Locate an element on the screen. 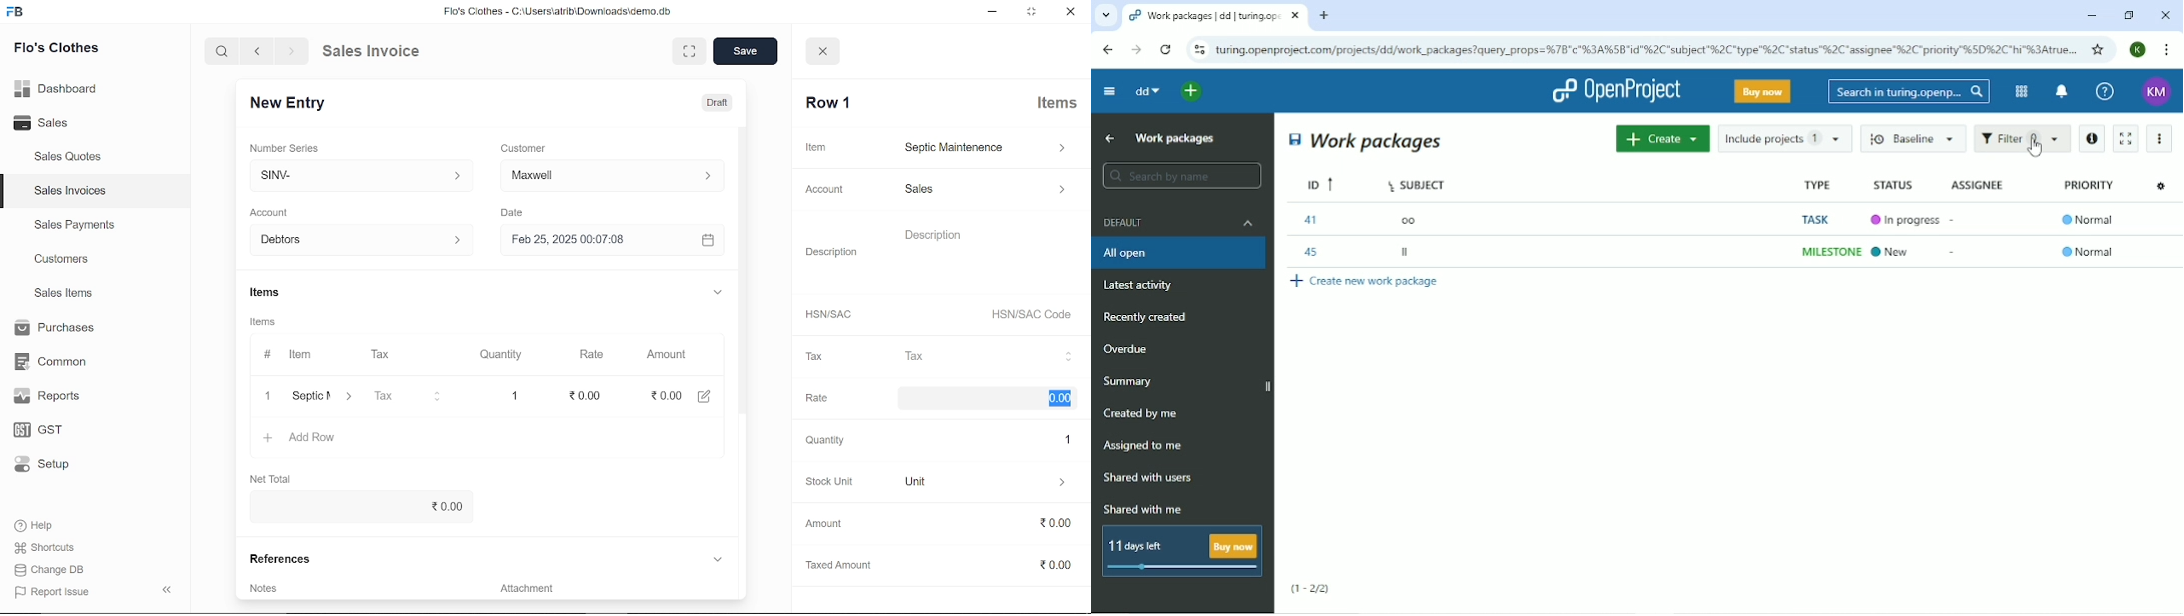 Image resolution: width=2184 pixels, height=616 pixels. Bookmark this tab is located at coordinates (2098, 49).